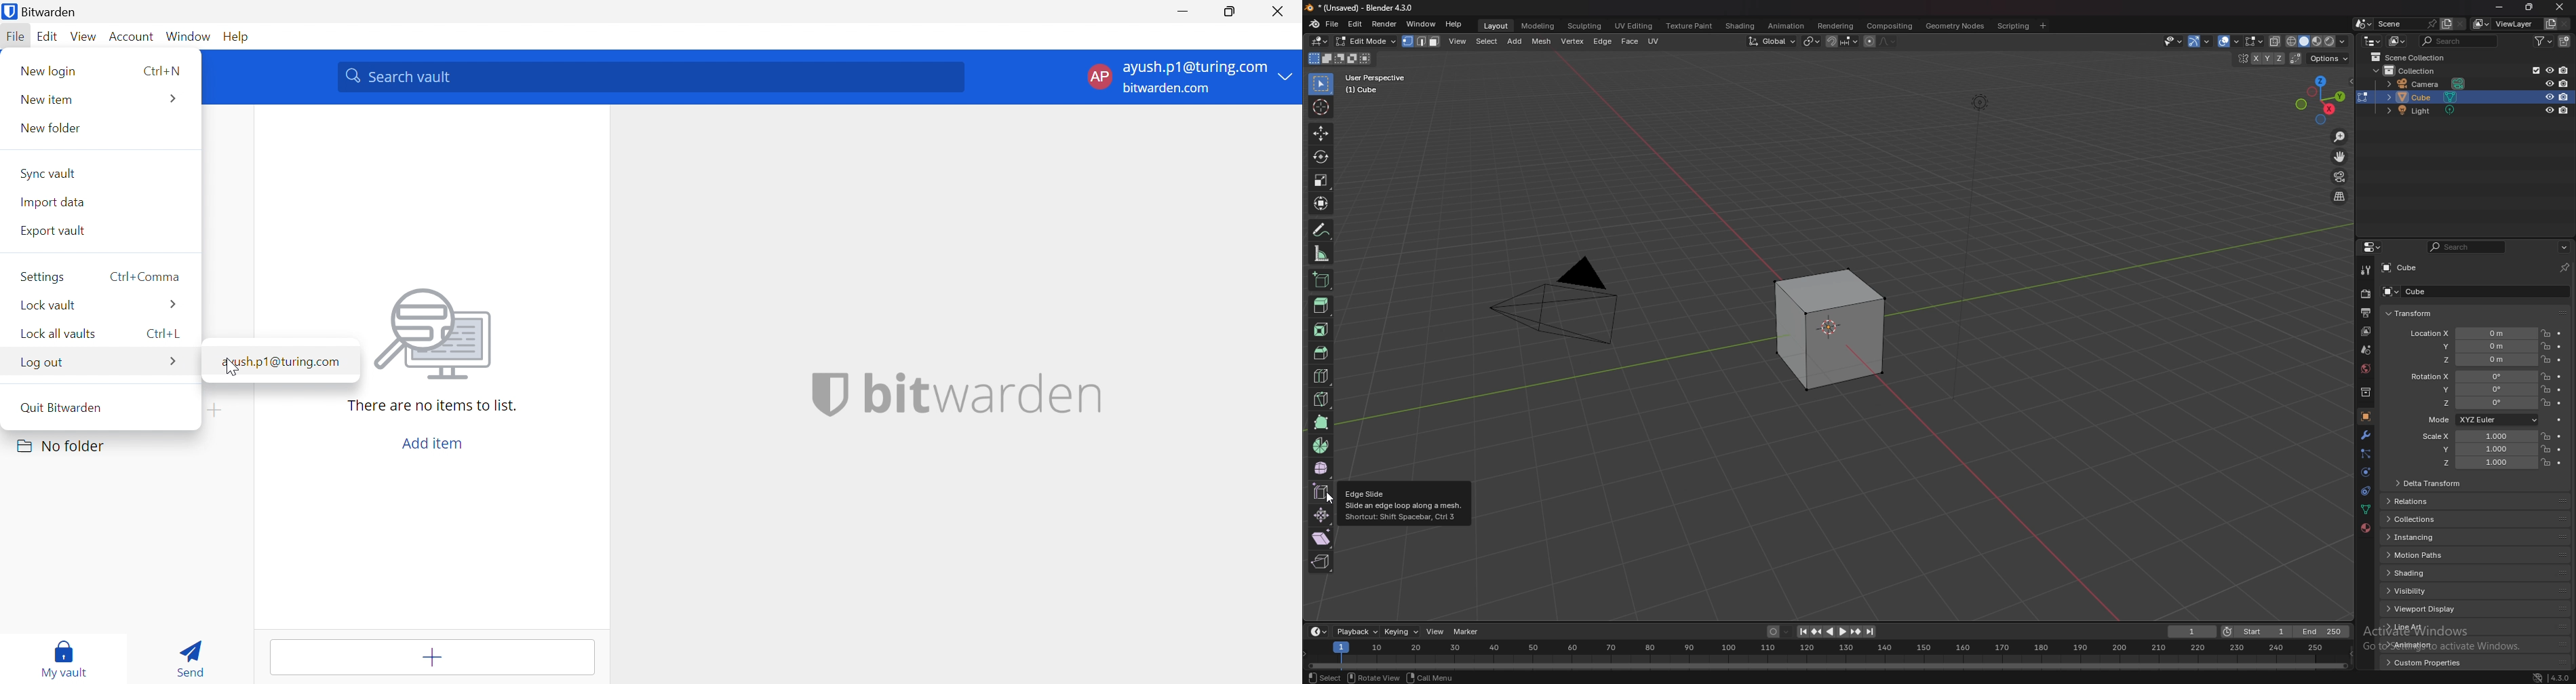 The height and width of the screenshot is (700, 2576). Describe the element at coordinates (2276, 41) in the screenshot. I see `toggle xray` at that location.